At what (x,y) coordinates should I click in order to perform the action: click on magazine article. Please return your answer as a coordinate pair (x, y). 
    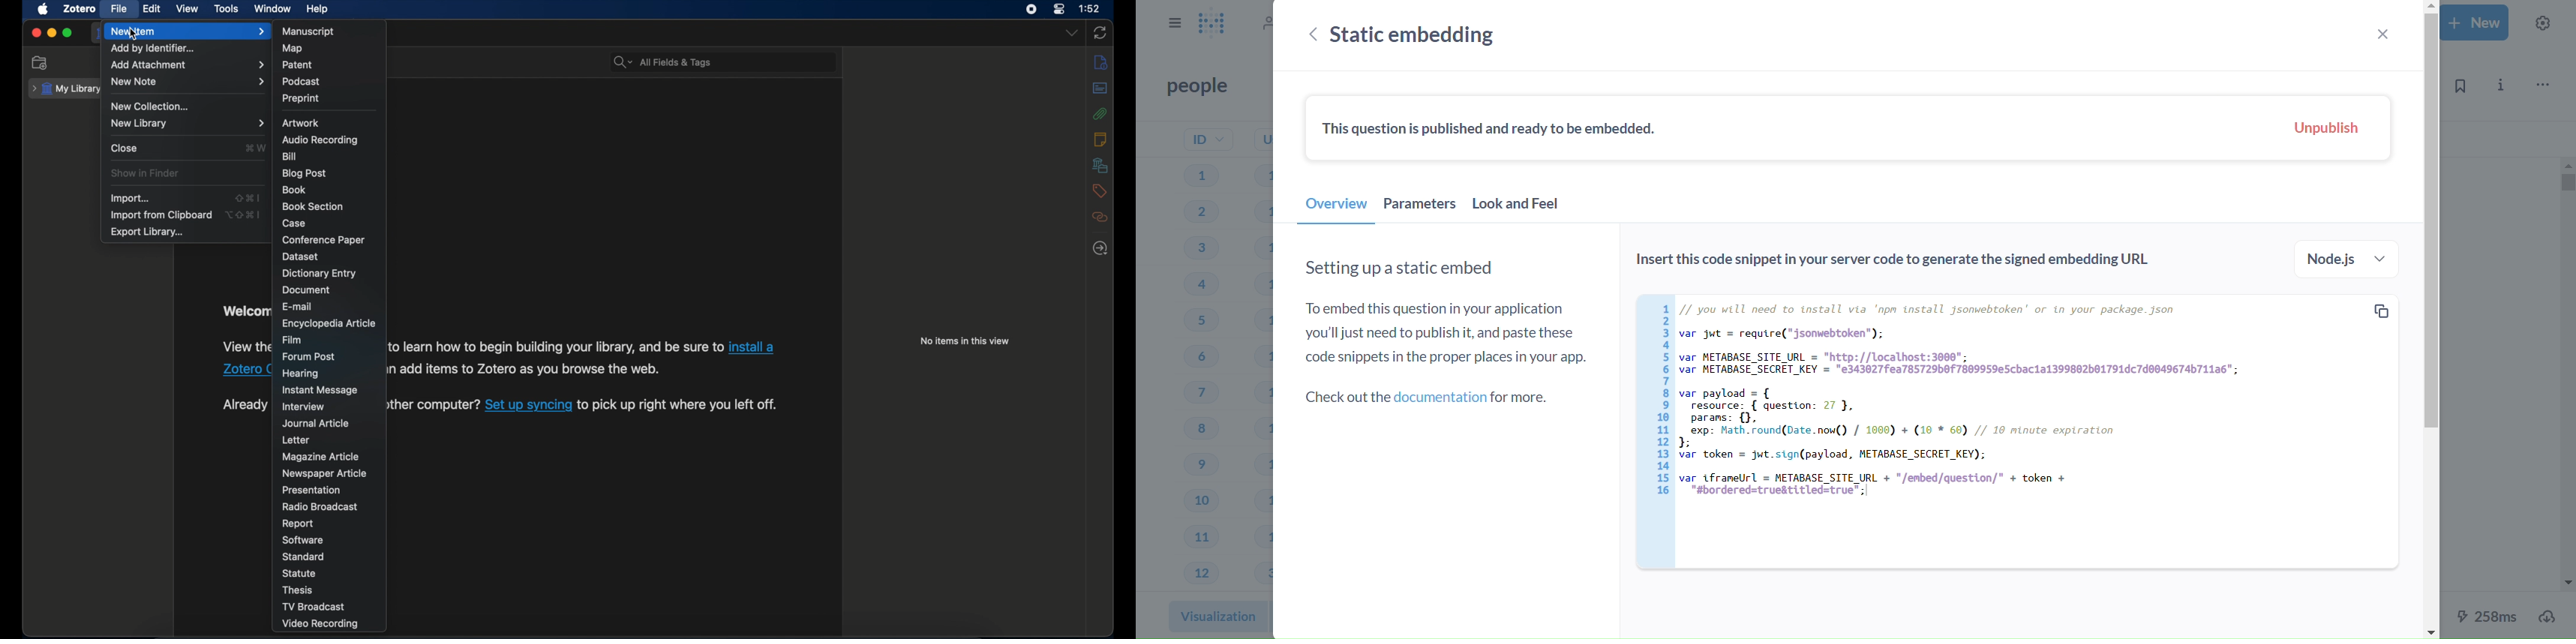
    Looking at the image, I should click on (322, 457).